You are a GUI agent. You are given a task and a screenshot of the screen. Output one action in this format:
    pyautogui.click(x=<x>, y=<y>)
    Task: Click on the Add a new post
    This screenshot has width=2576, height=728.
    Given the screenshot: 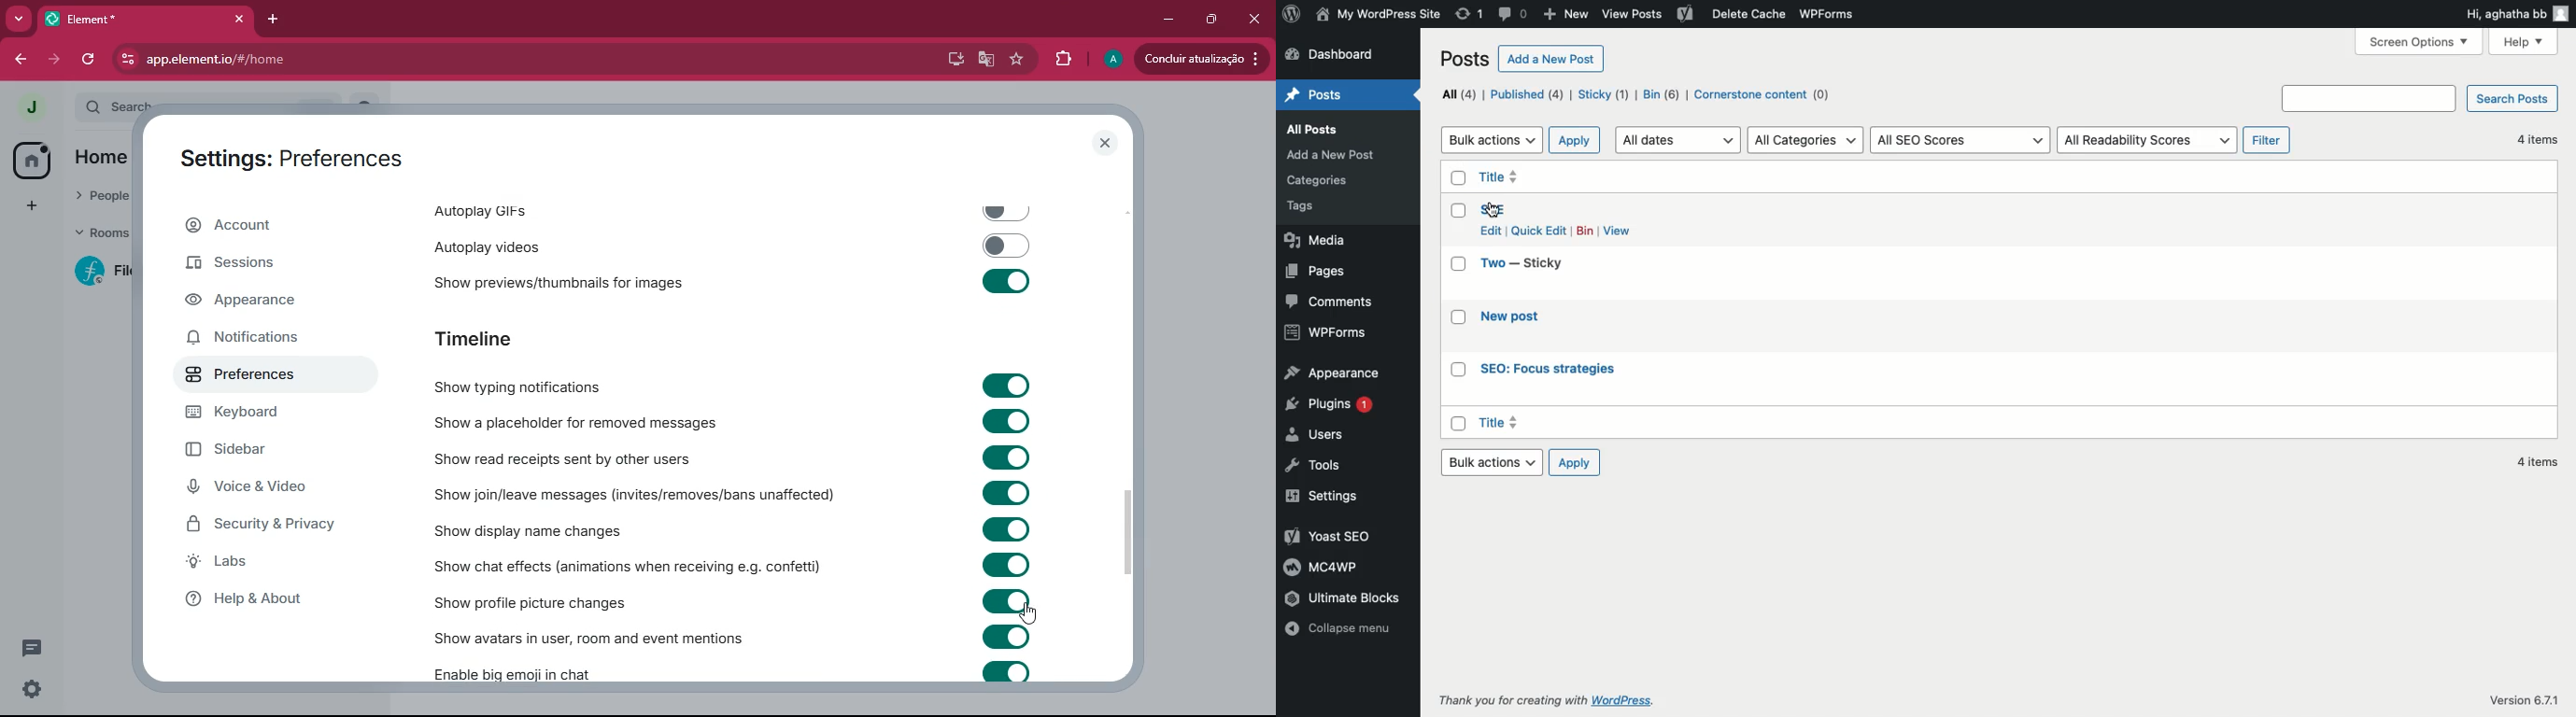 What is the action you would take?
    pyautogui.click(x=1551, y=59)
    